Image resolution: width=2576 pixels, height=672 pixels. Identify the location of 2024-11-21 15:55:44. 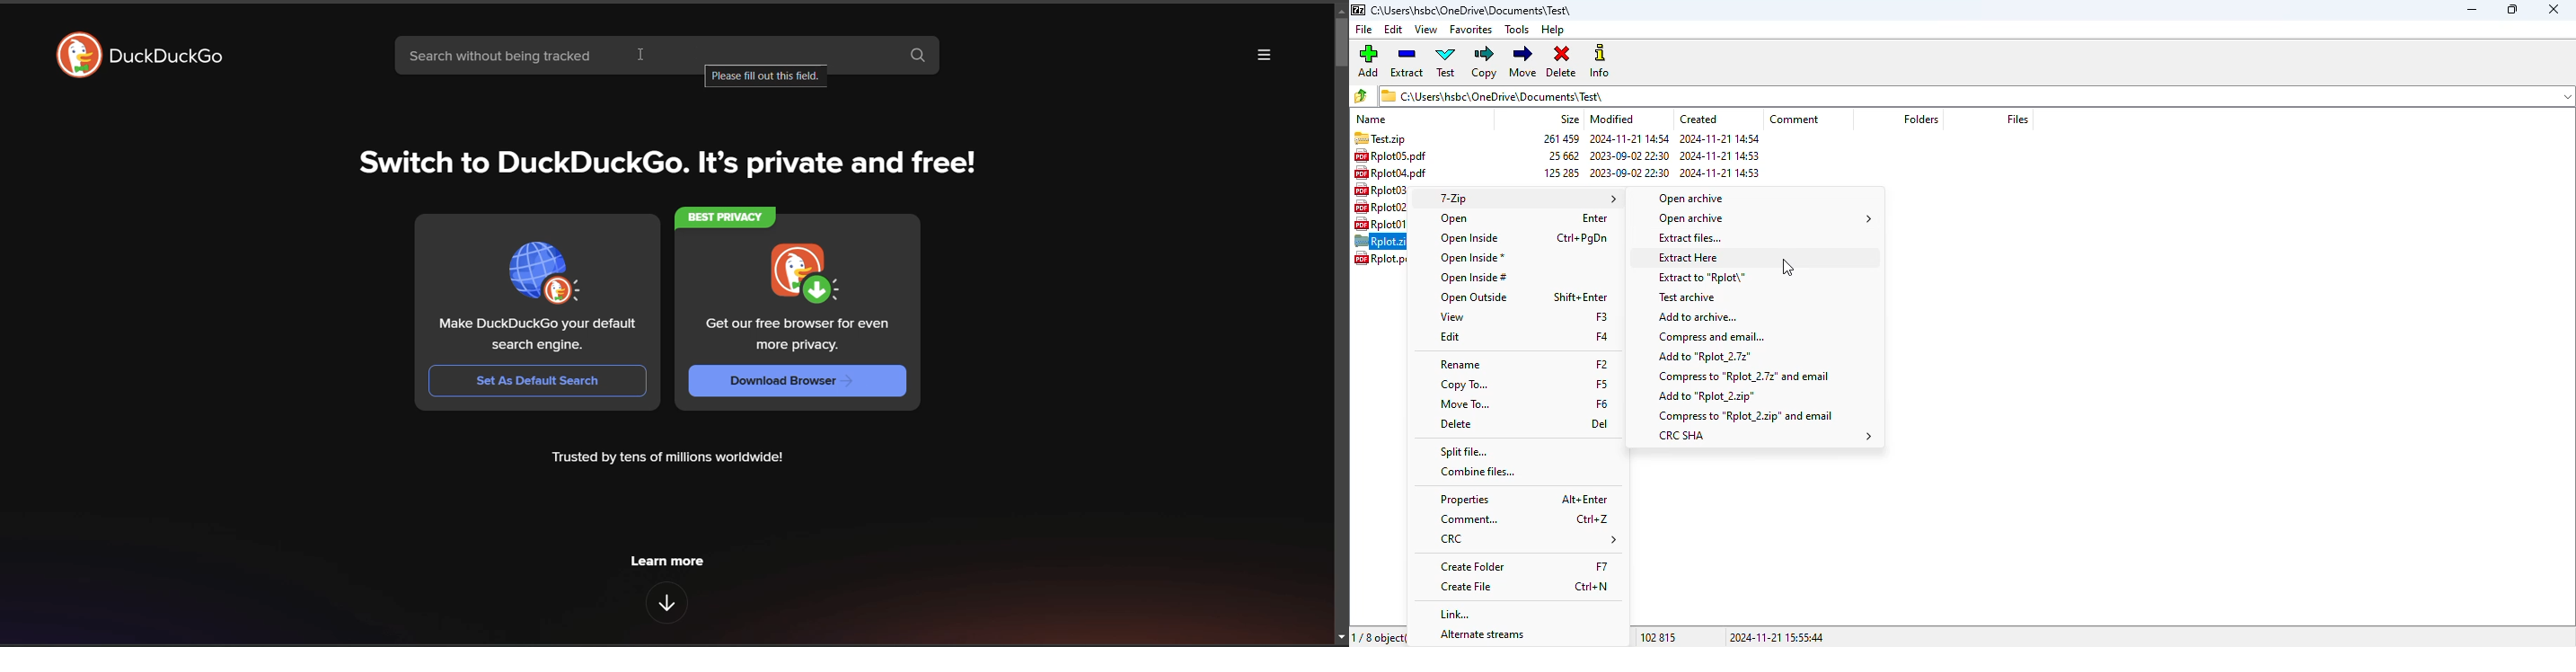
(1778, 637).